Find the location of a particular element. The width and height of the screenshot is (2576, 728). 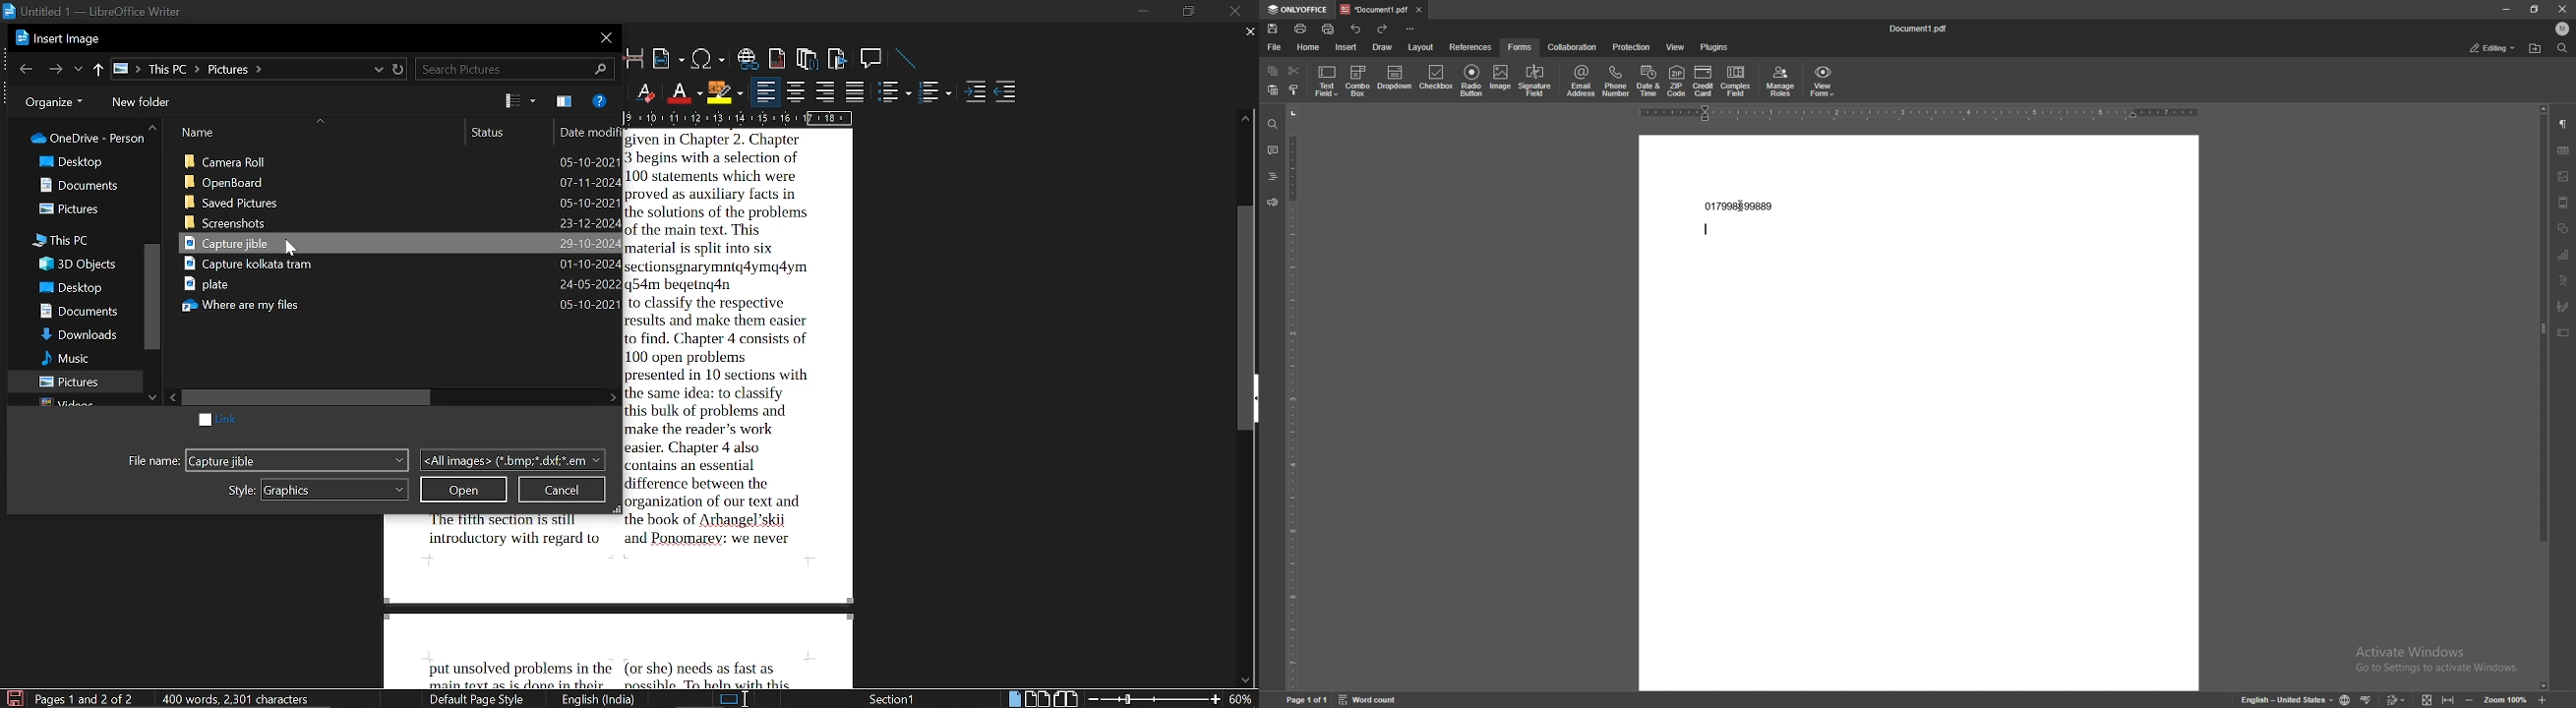

English India is located at coordinates (600, 699).